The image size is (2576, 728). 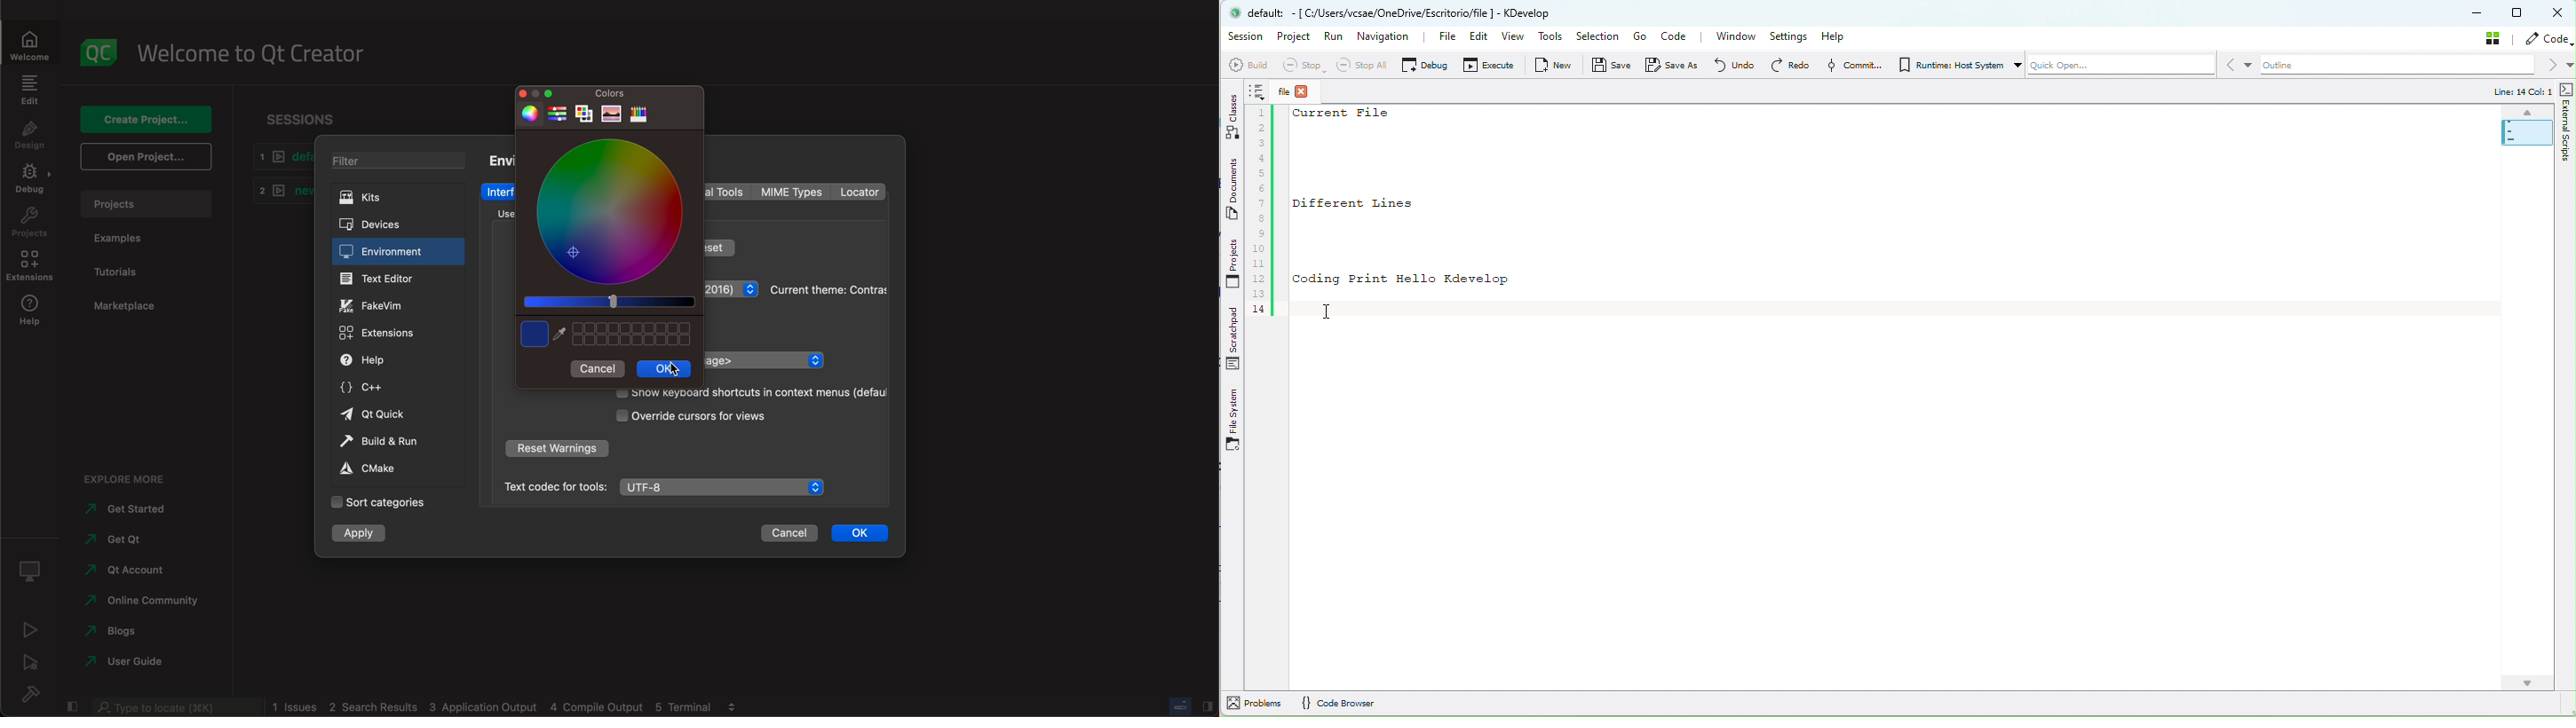 What do you see at coordinates (558, 115) in the screenshot?
I see `RGB` at bounding box center [558, 115].